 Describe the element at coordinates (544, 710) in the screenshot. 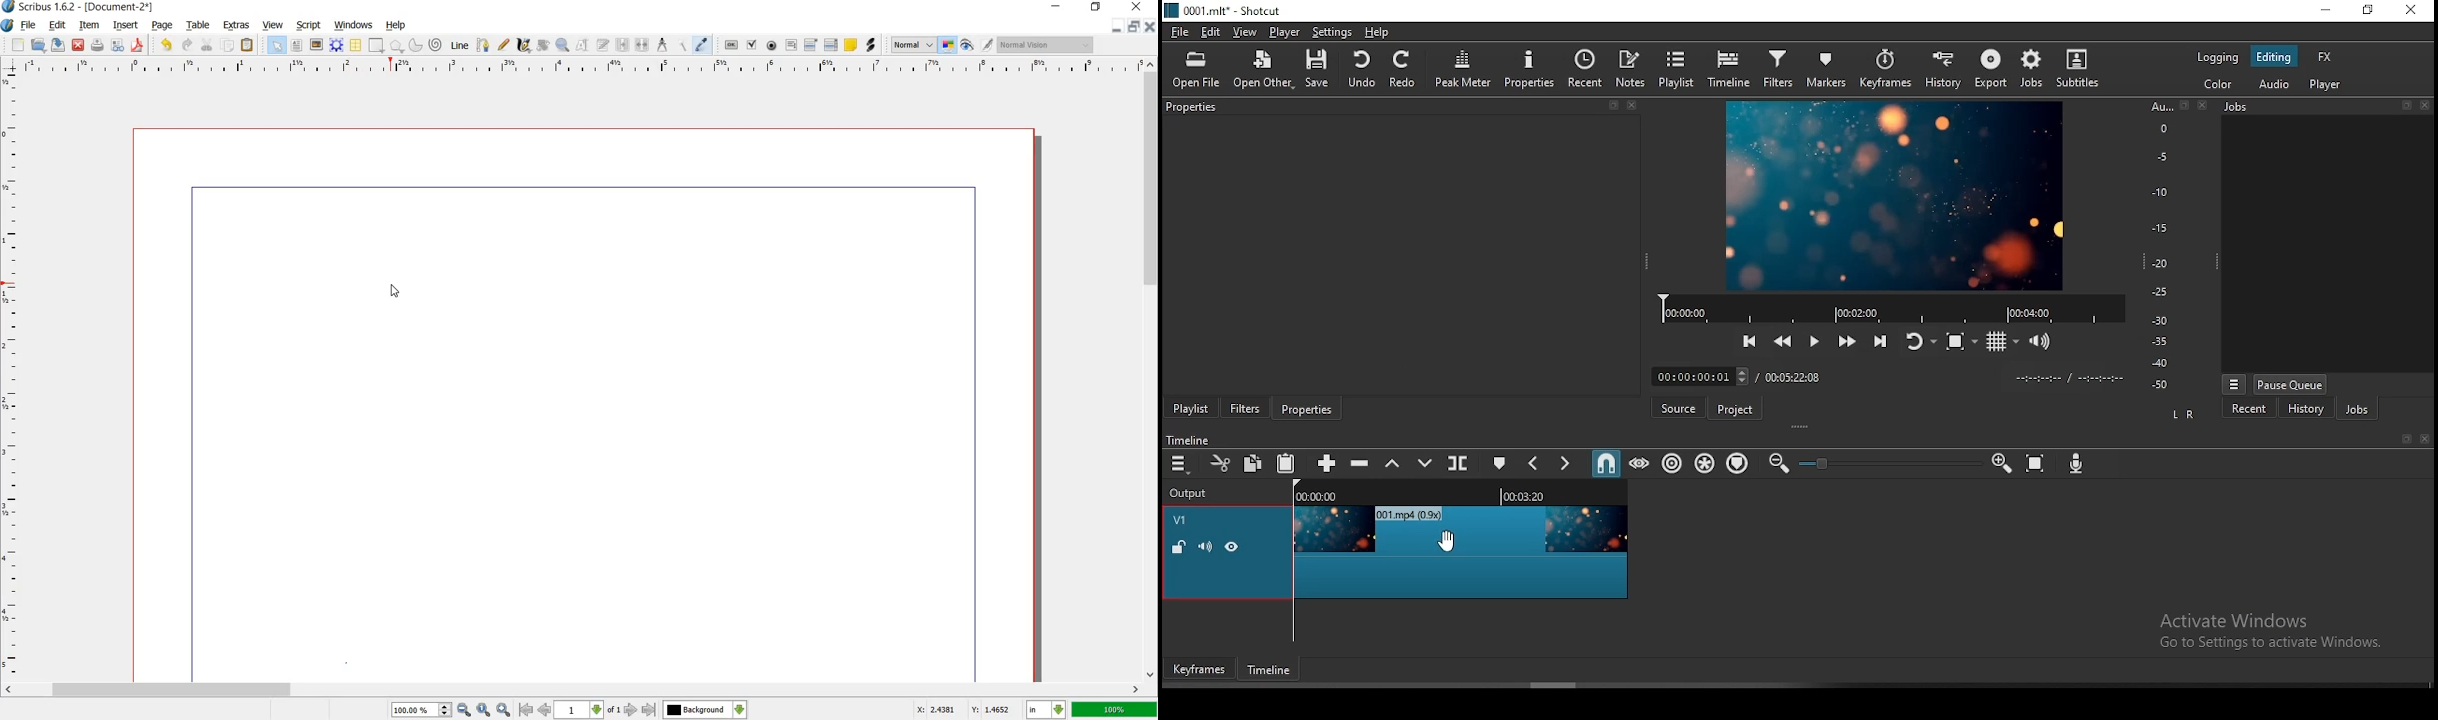

I see `go to previous page` at that location.